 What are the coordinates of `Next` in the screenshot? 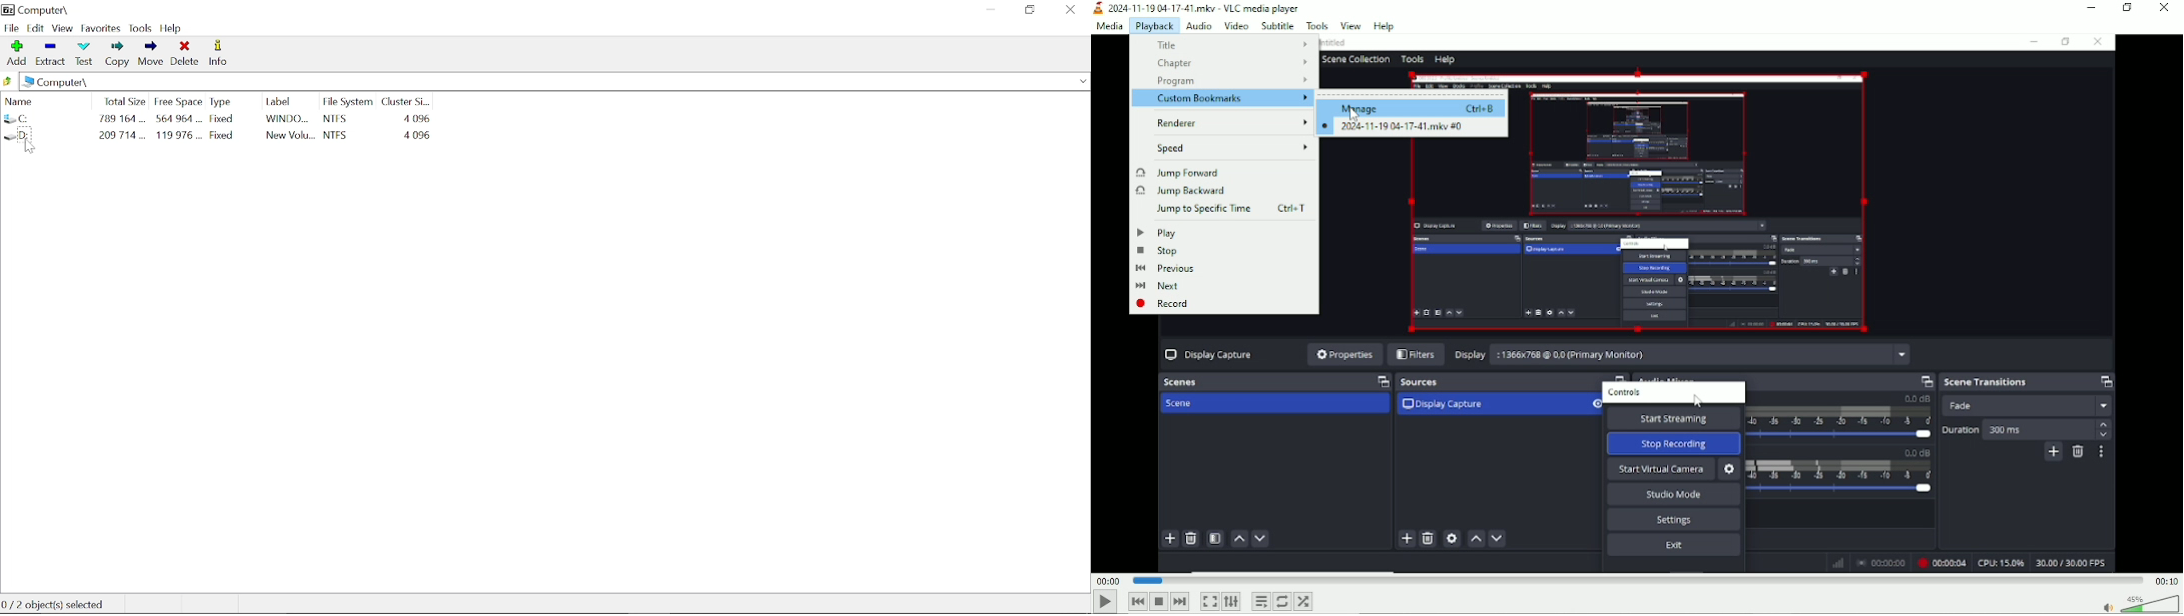 It's located at (1180, 601).